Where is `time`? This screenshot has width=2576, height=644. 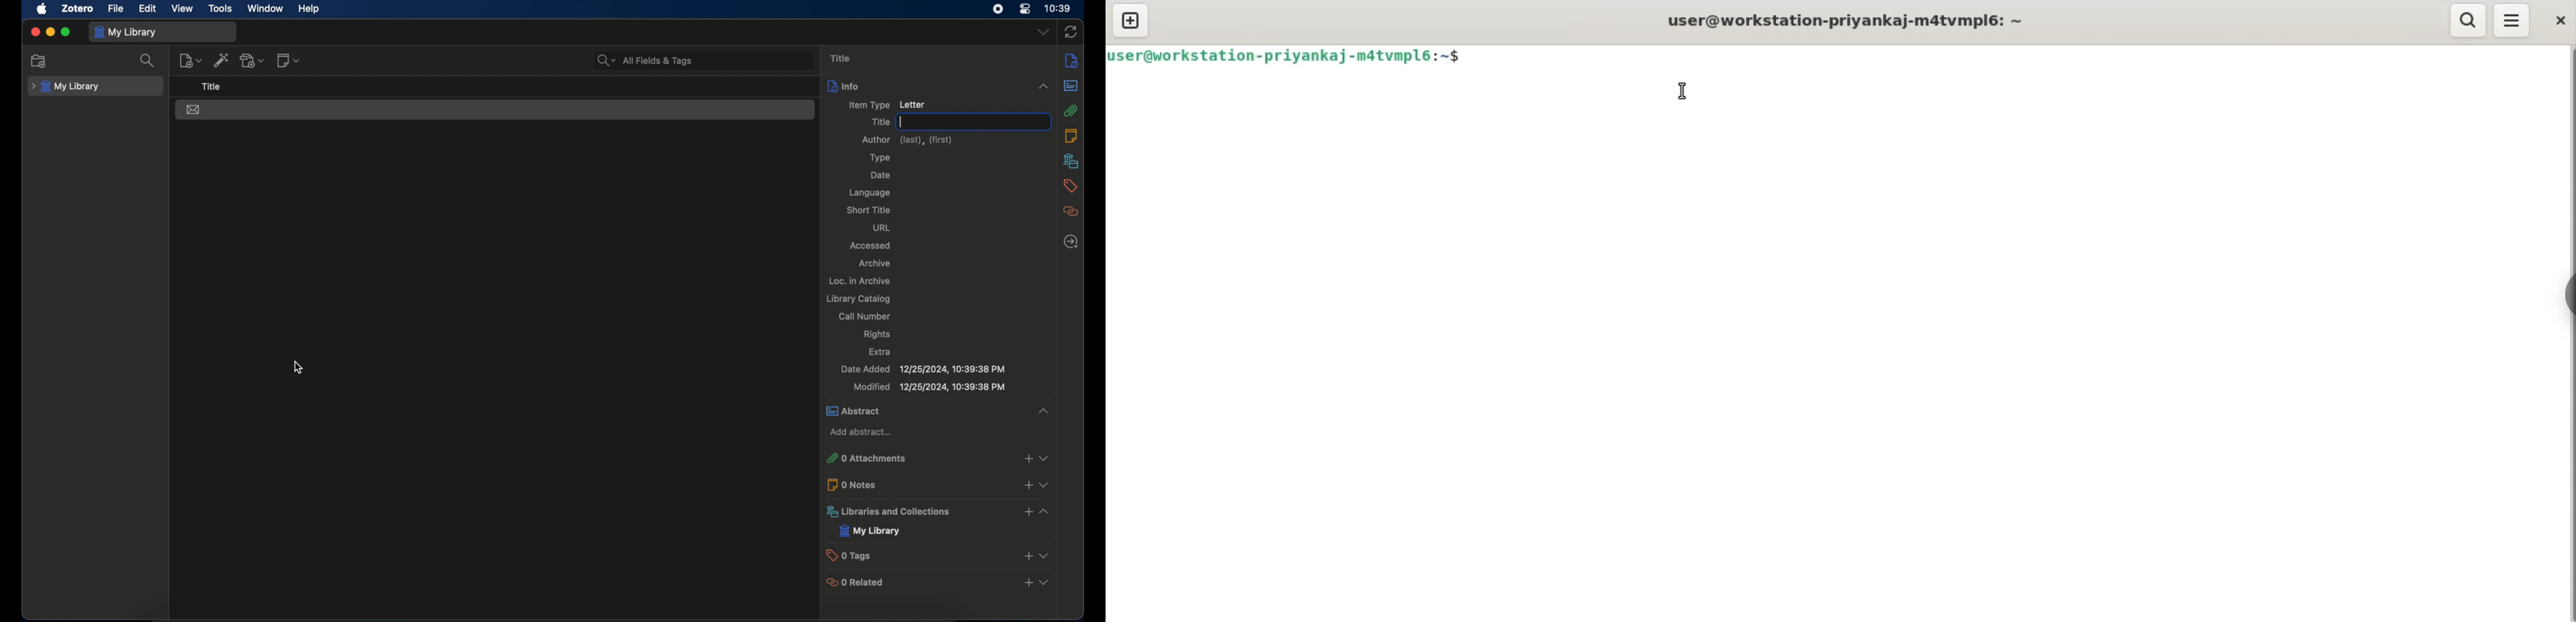
time is located at coordinates (1058, 9).